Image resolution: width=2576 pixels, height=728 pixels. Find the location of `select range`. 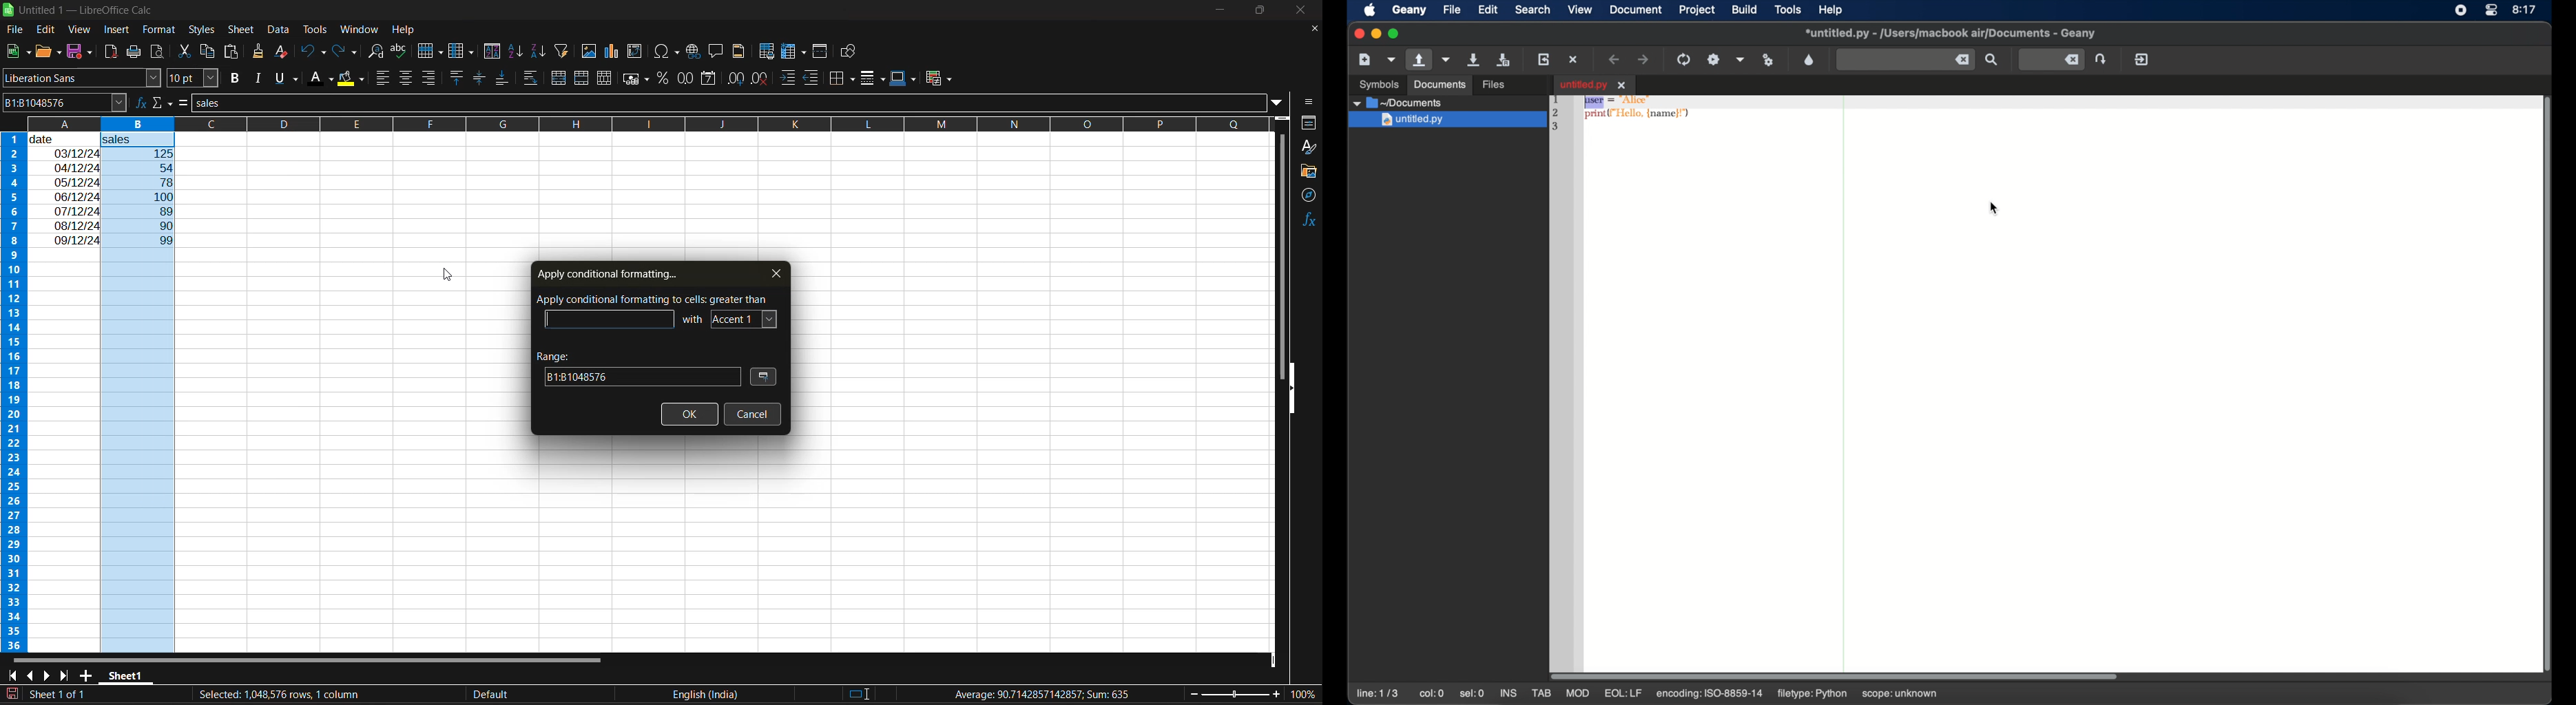

select range is located at coordinates (765, 378).